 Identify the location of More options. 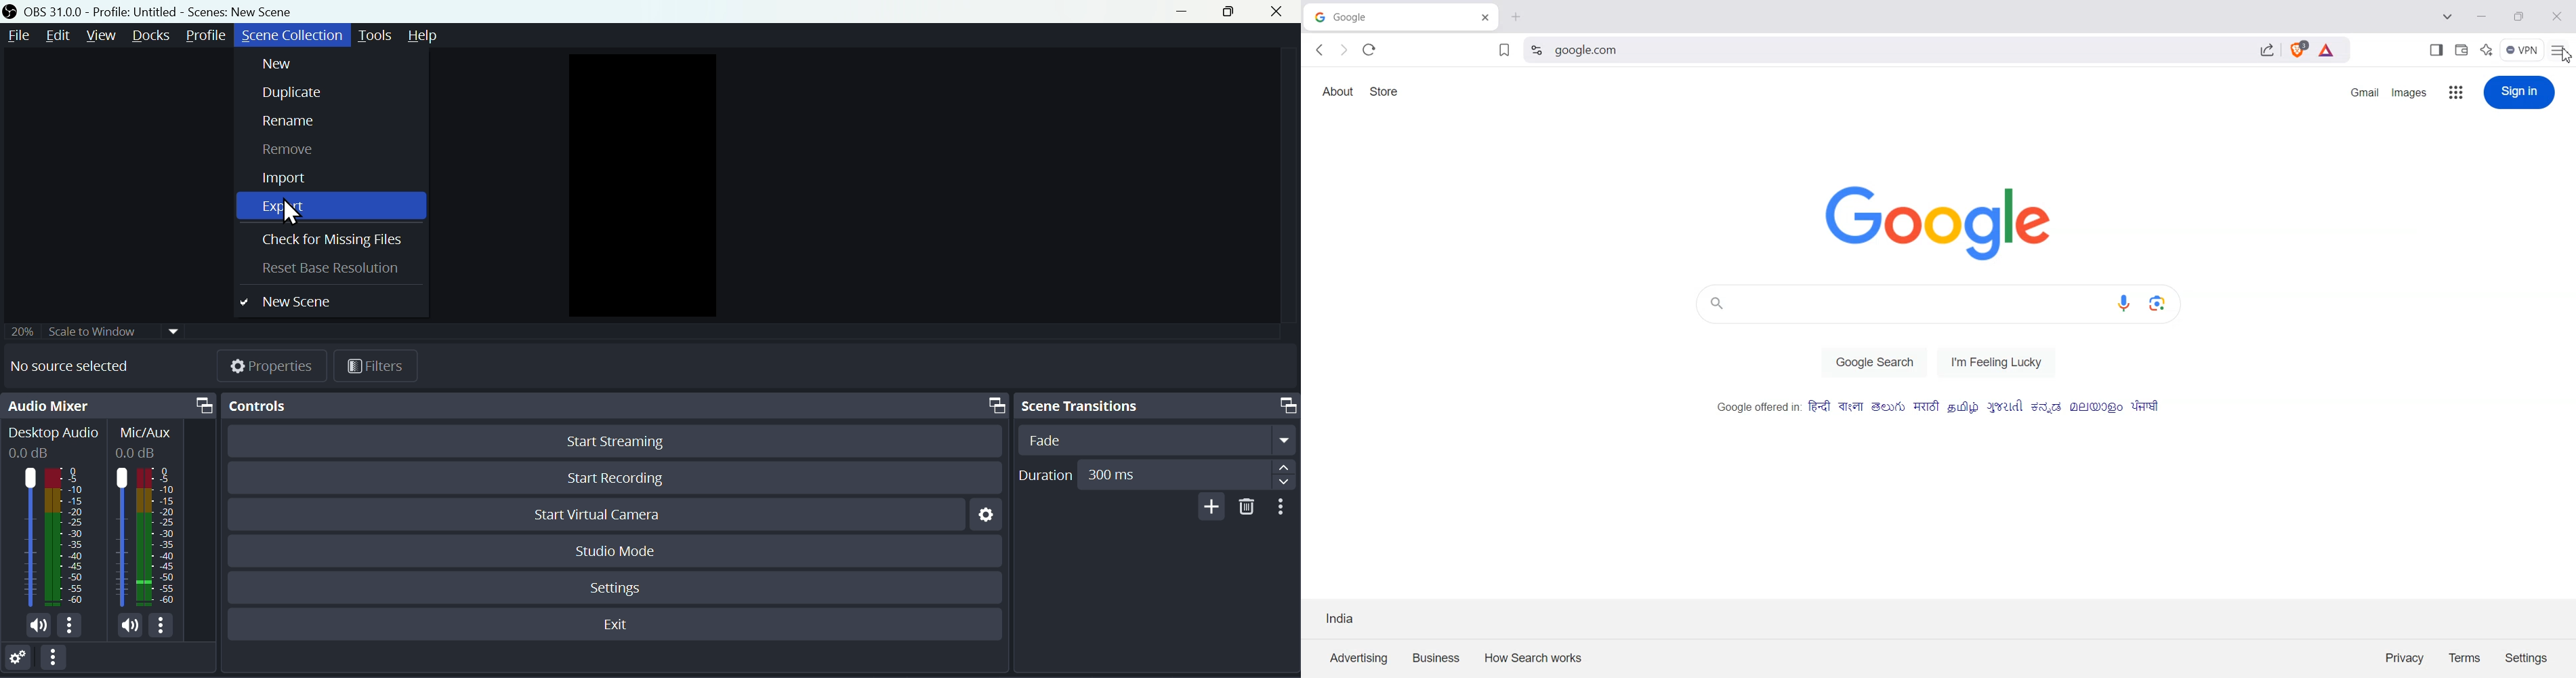
(1284, 507).